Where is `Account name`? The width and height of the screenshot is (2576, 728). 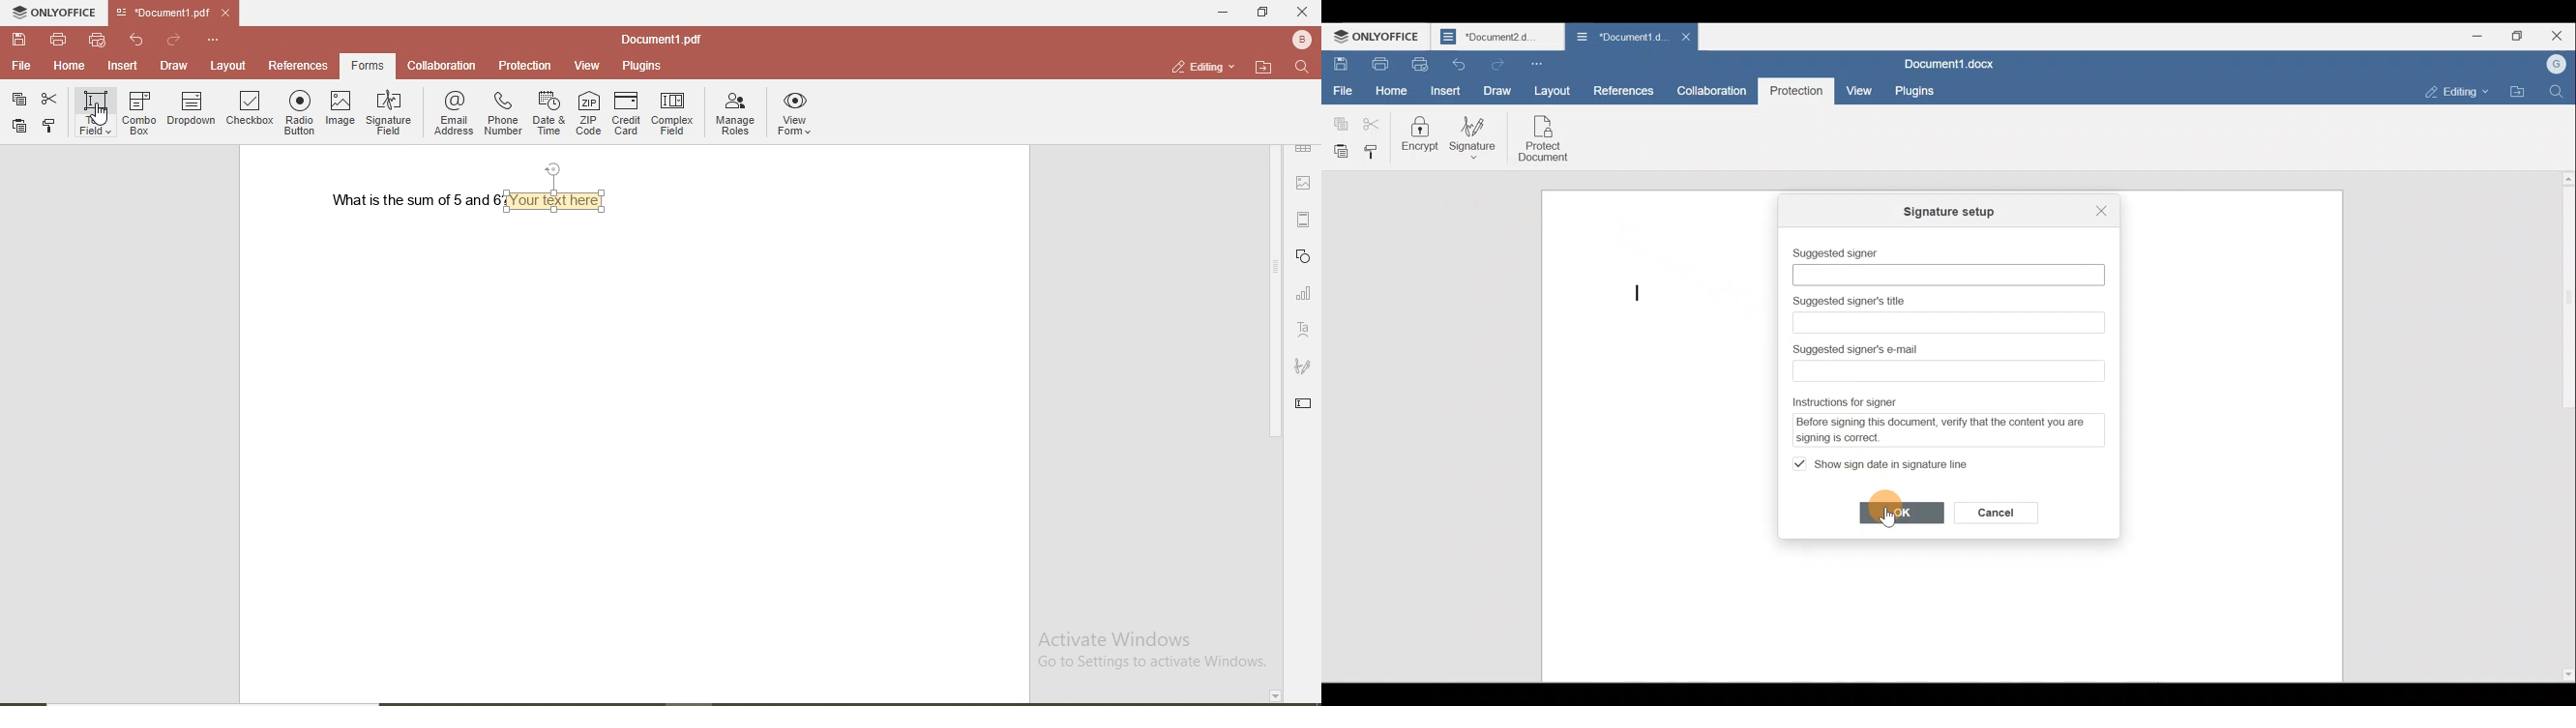
Account name is located at coordinates (2560, 63).